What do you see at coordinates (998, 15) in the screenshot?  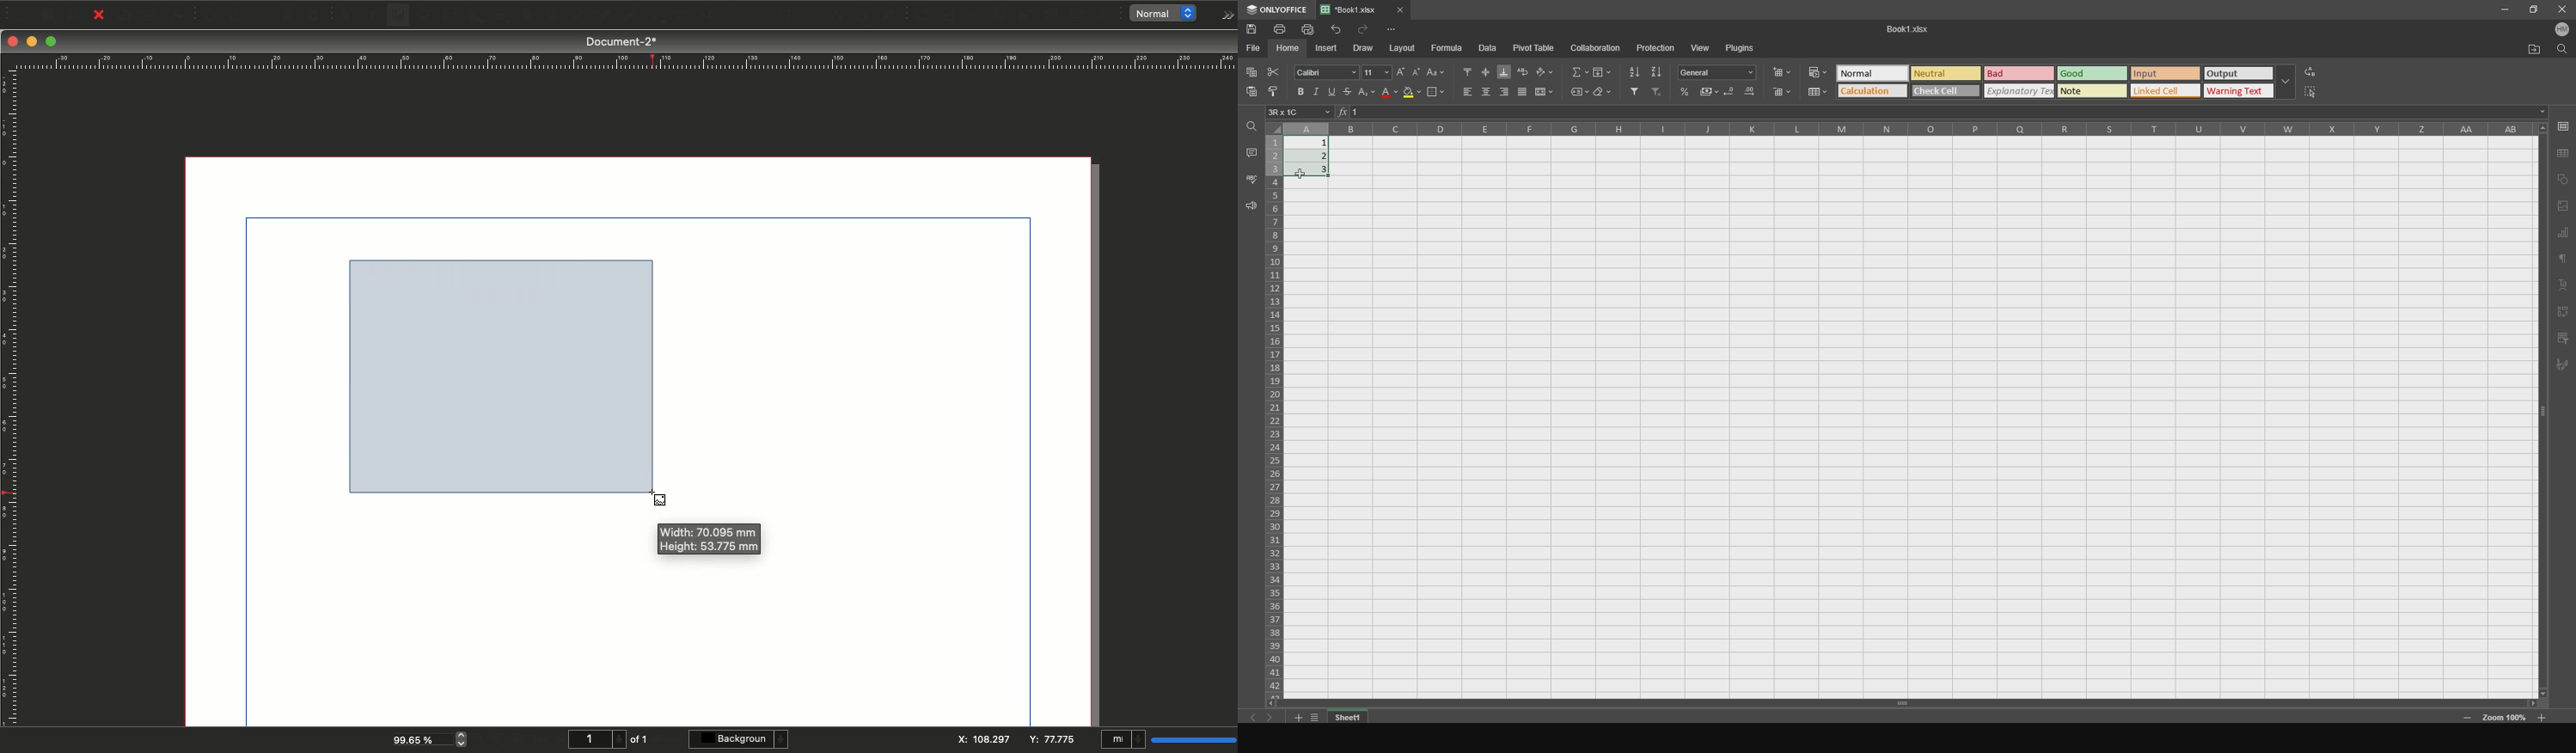 I see `PDF text field` at bounding box center [998, 15].